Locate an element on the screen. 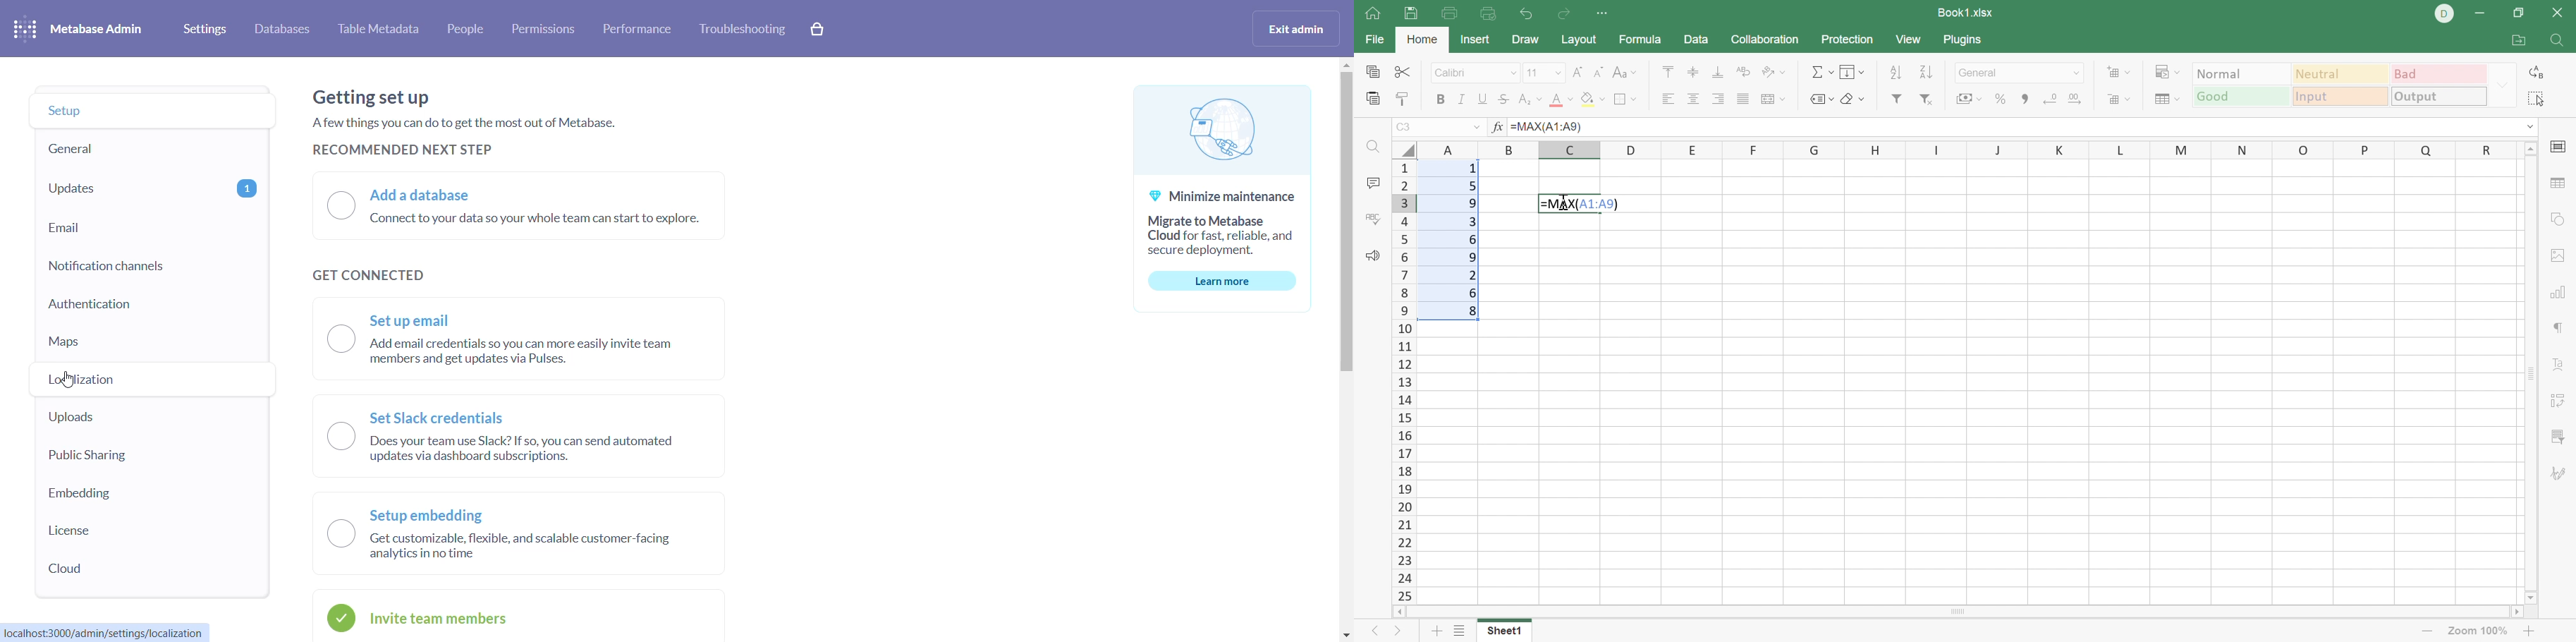 The width and height of the screenshot is (2576, 644). Orientation is located at coordinates (1775, 74).